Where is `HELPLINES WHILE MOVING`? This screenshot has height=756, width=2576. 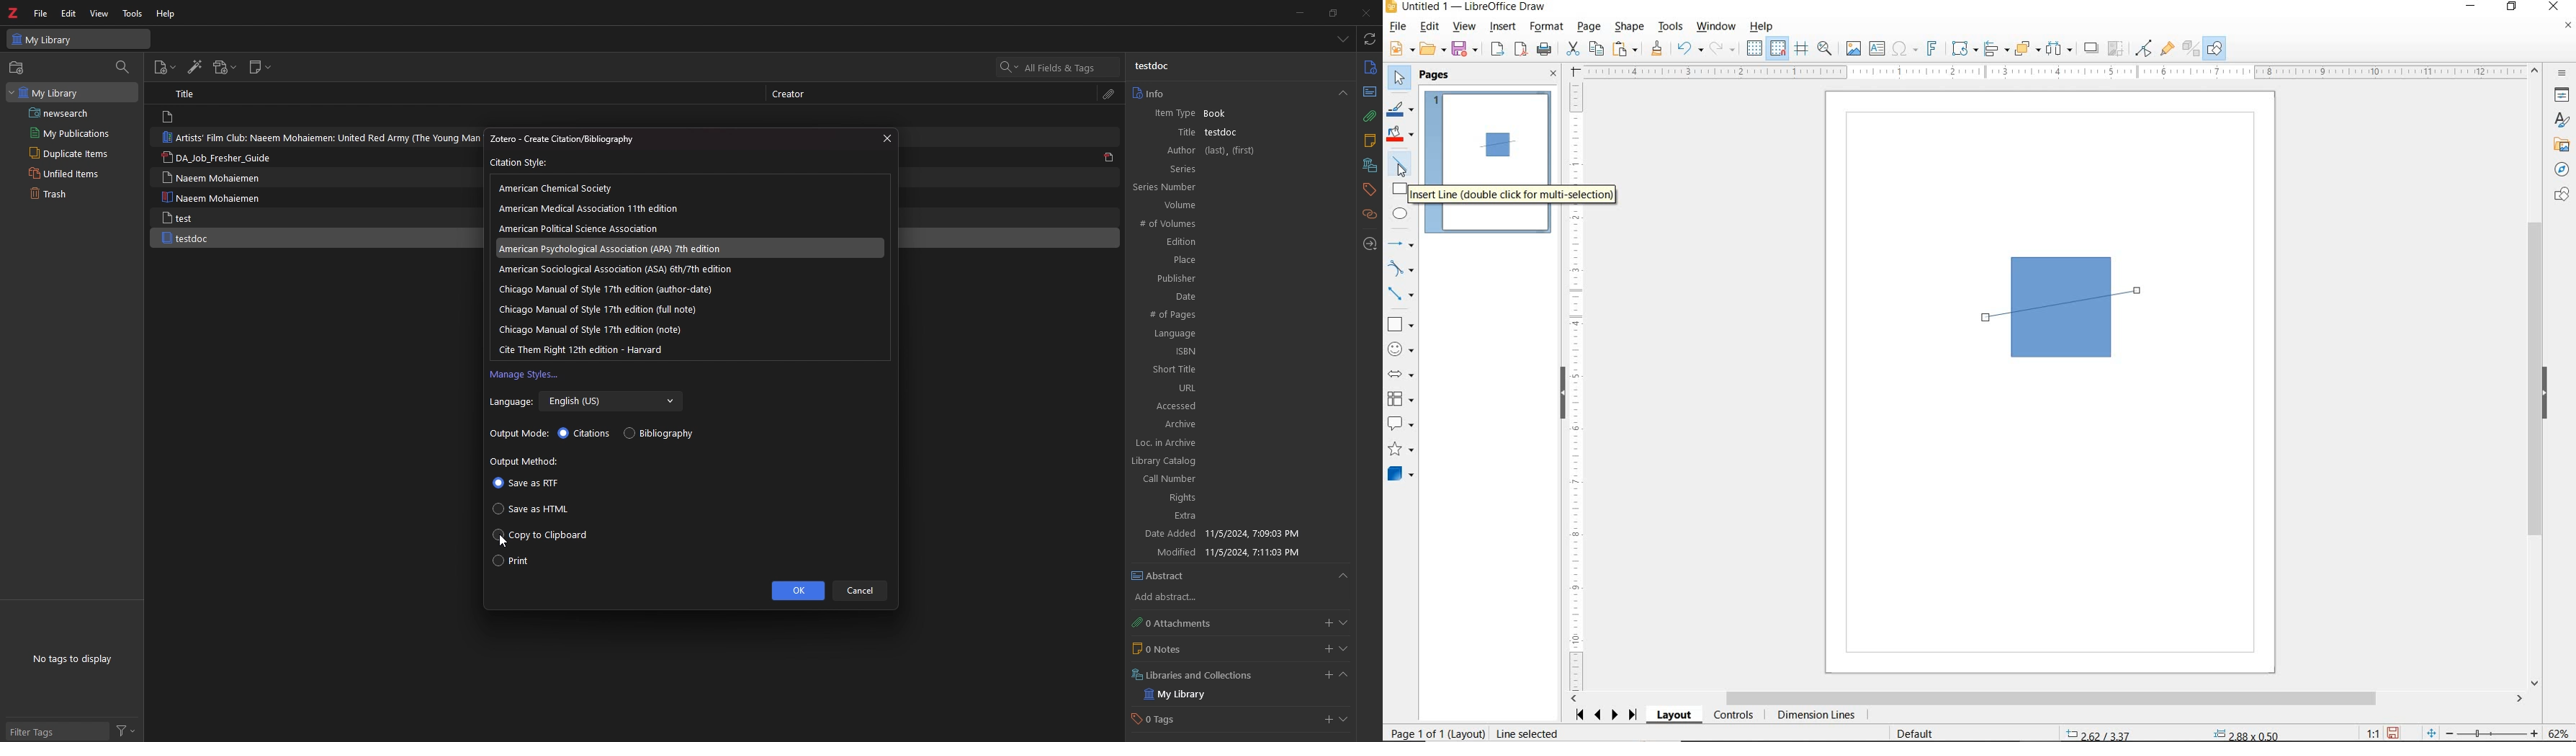 HELPLINES WHILE MOVING is located at coordinates (1804, 50).